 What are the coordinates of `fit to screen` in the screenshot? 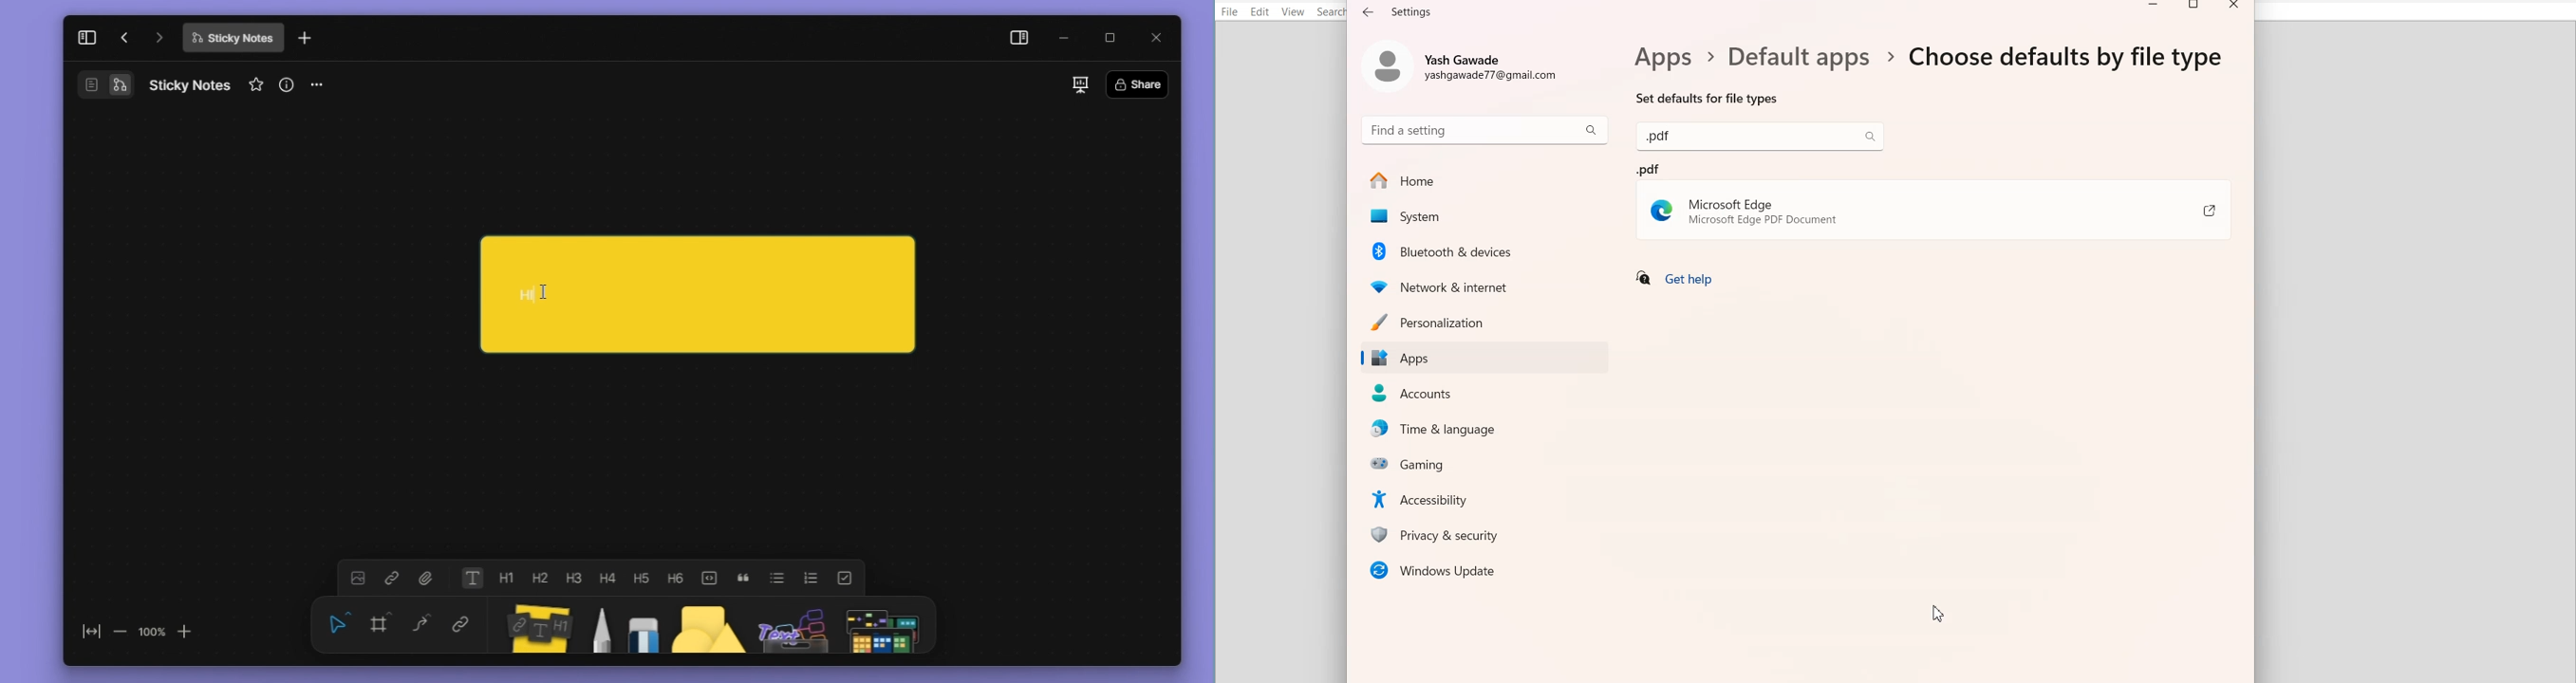 It's located at (84, 627).